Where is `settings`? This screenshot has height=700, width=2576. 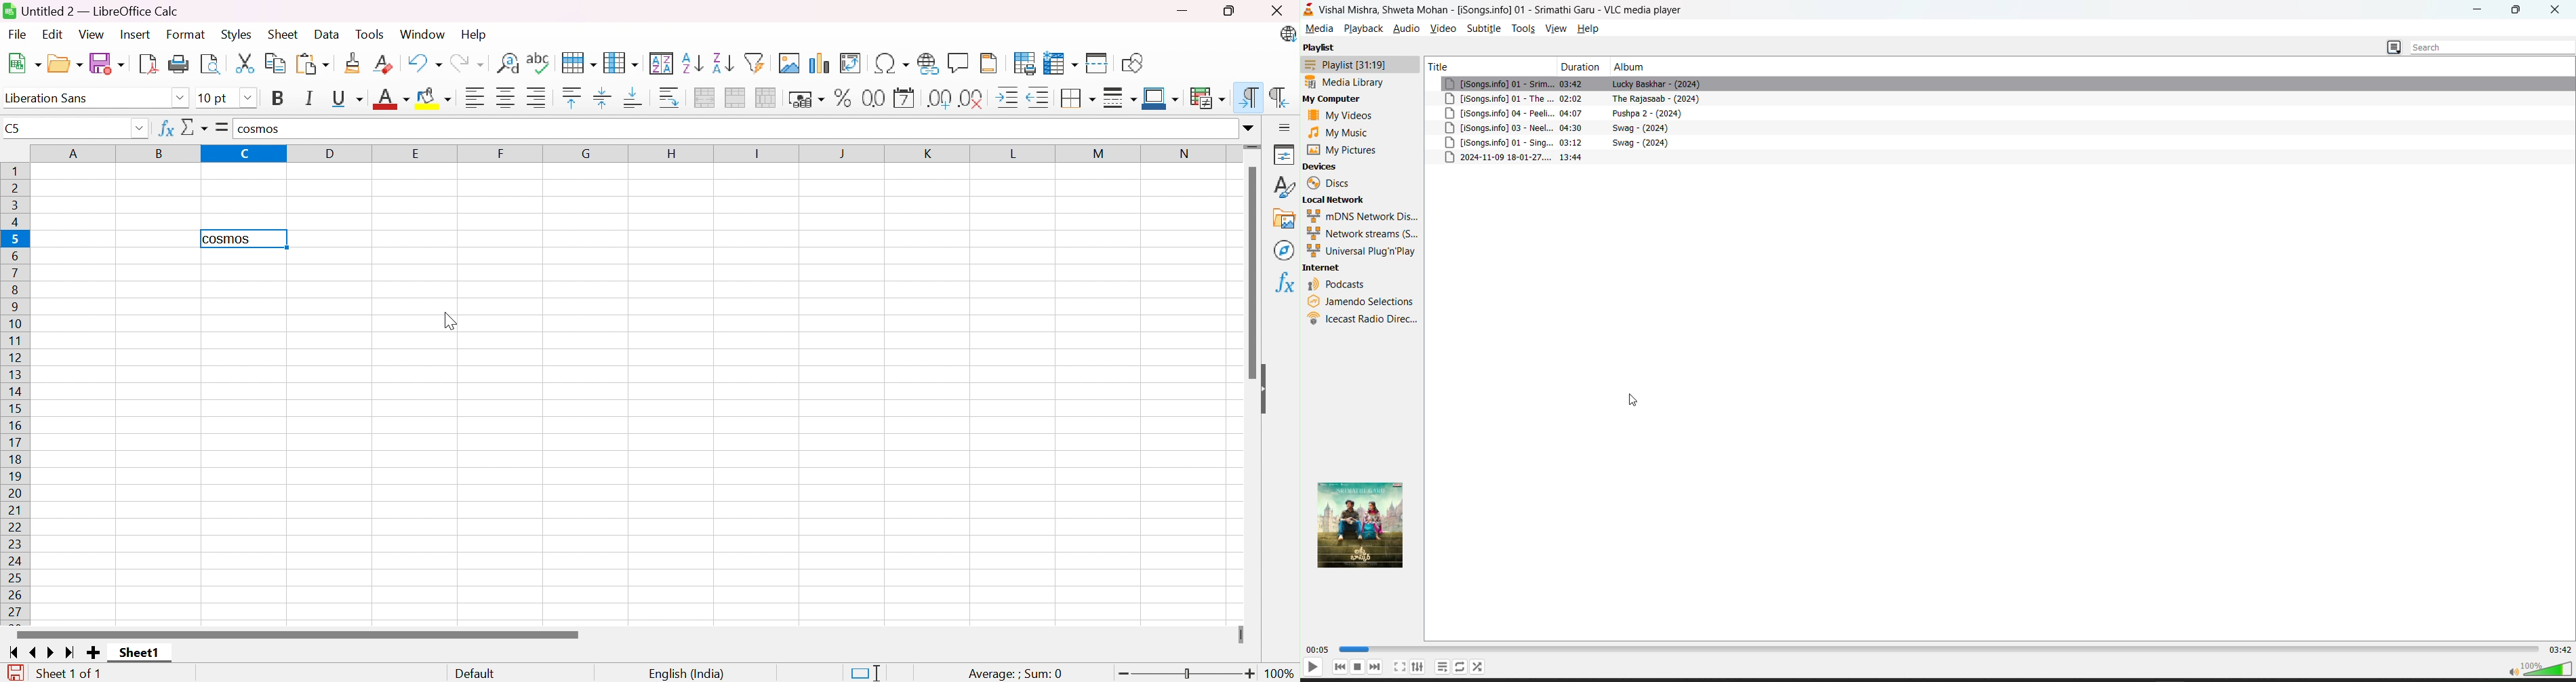
settings is located at coordinates (1417, 667).